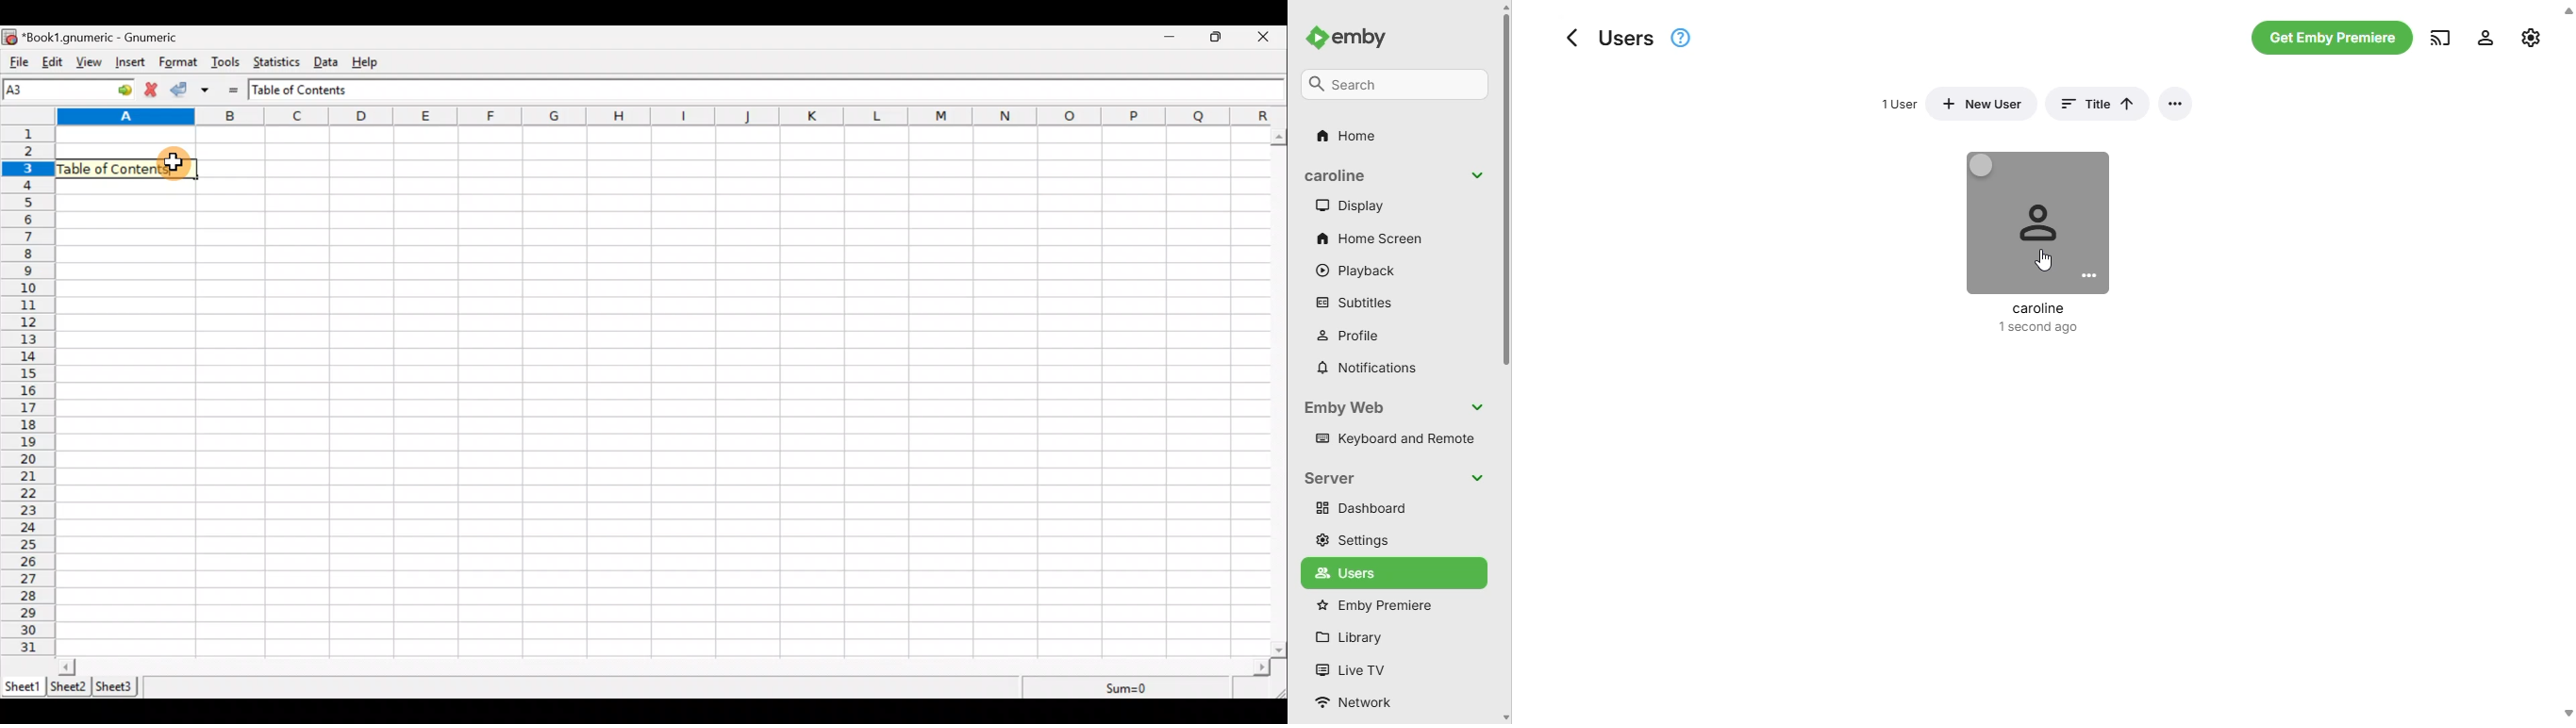  Describe the element at coordinates (2531, 36) in the screenshot. I see `manage emby server` at that location.